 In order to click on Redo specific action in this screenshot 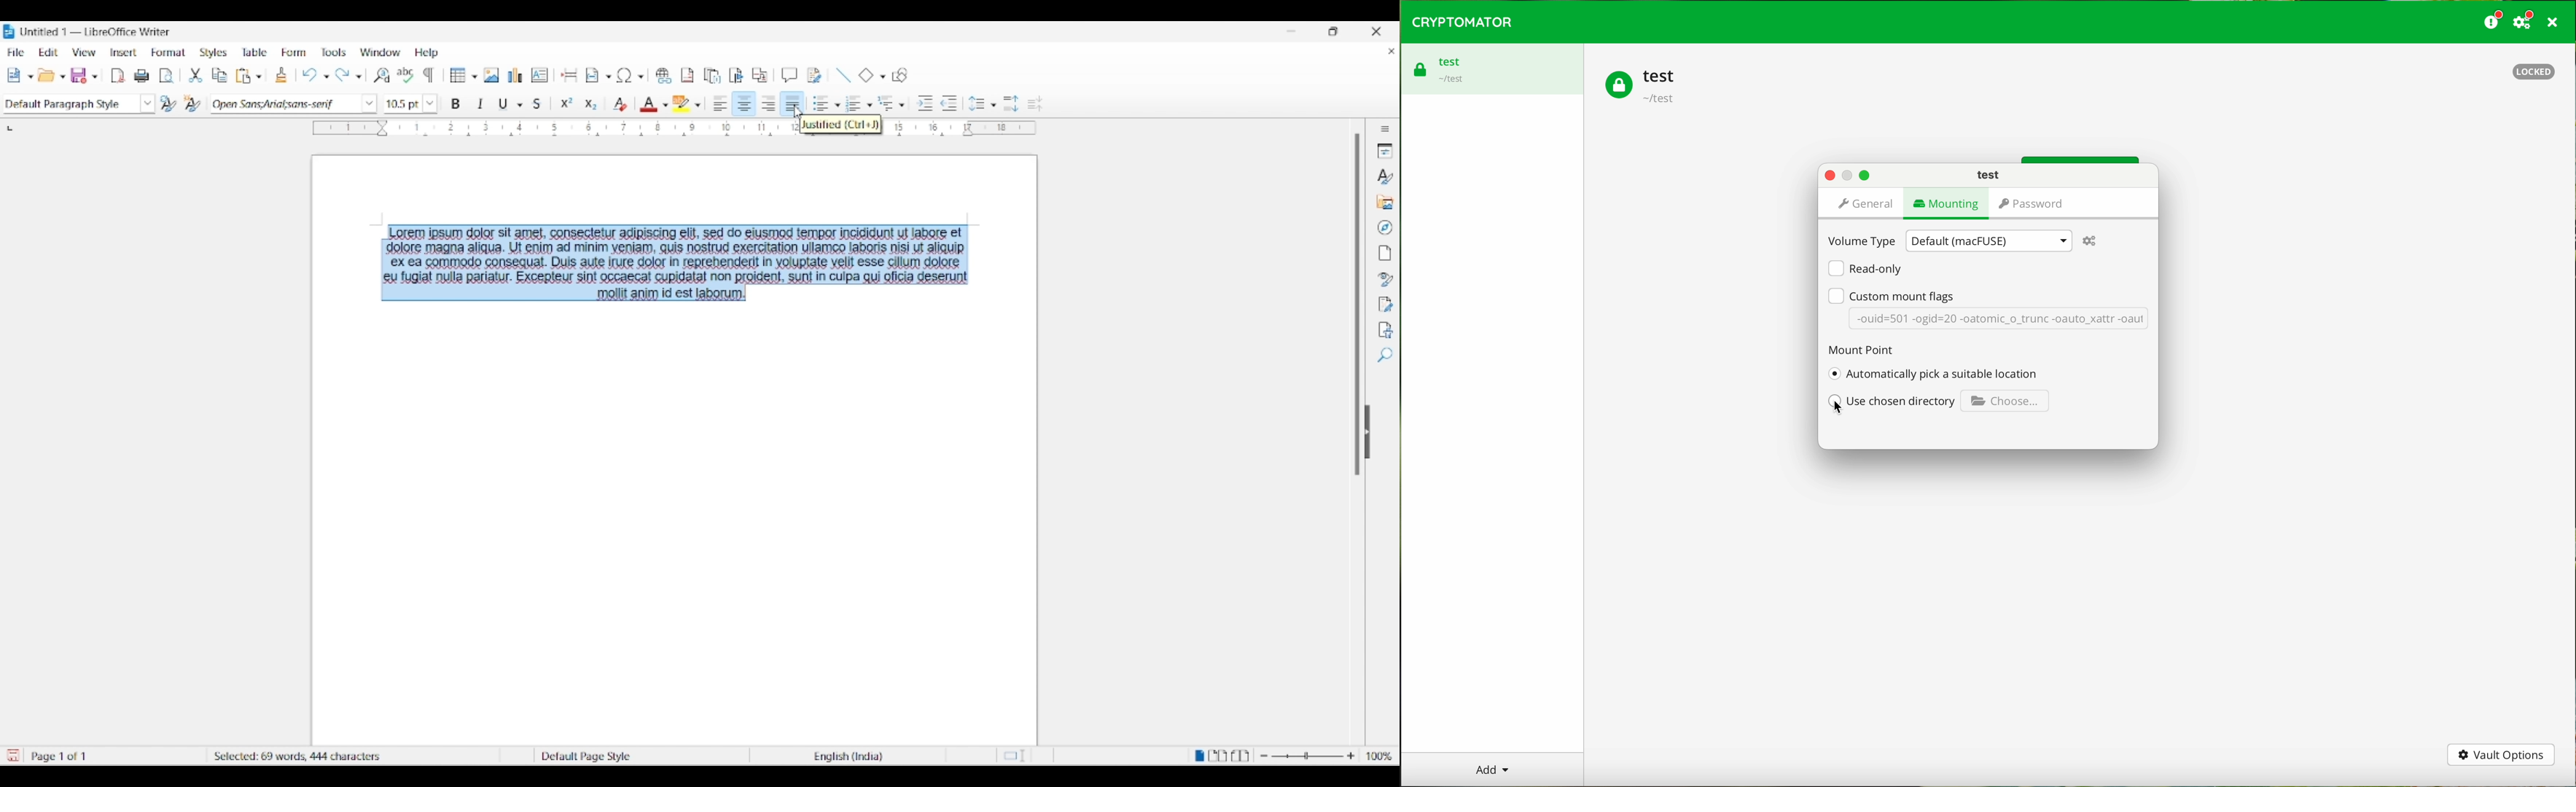, I will do `click(359, 77)`.